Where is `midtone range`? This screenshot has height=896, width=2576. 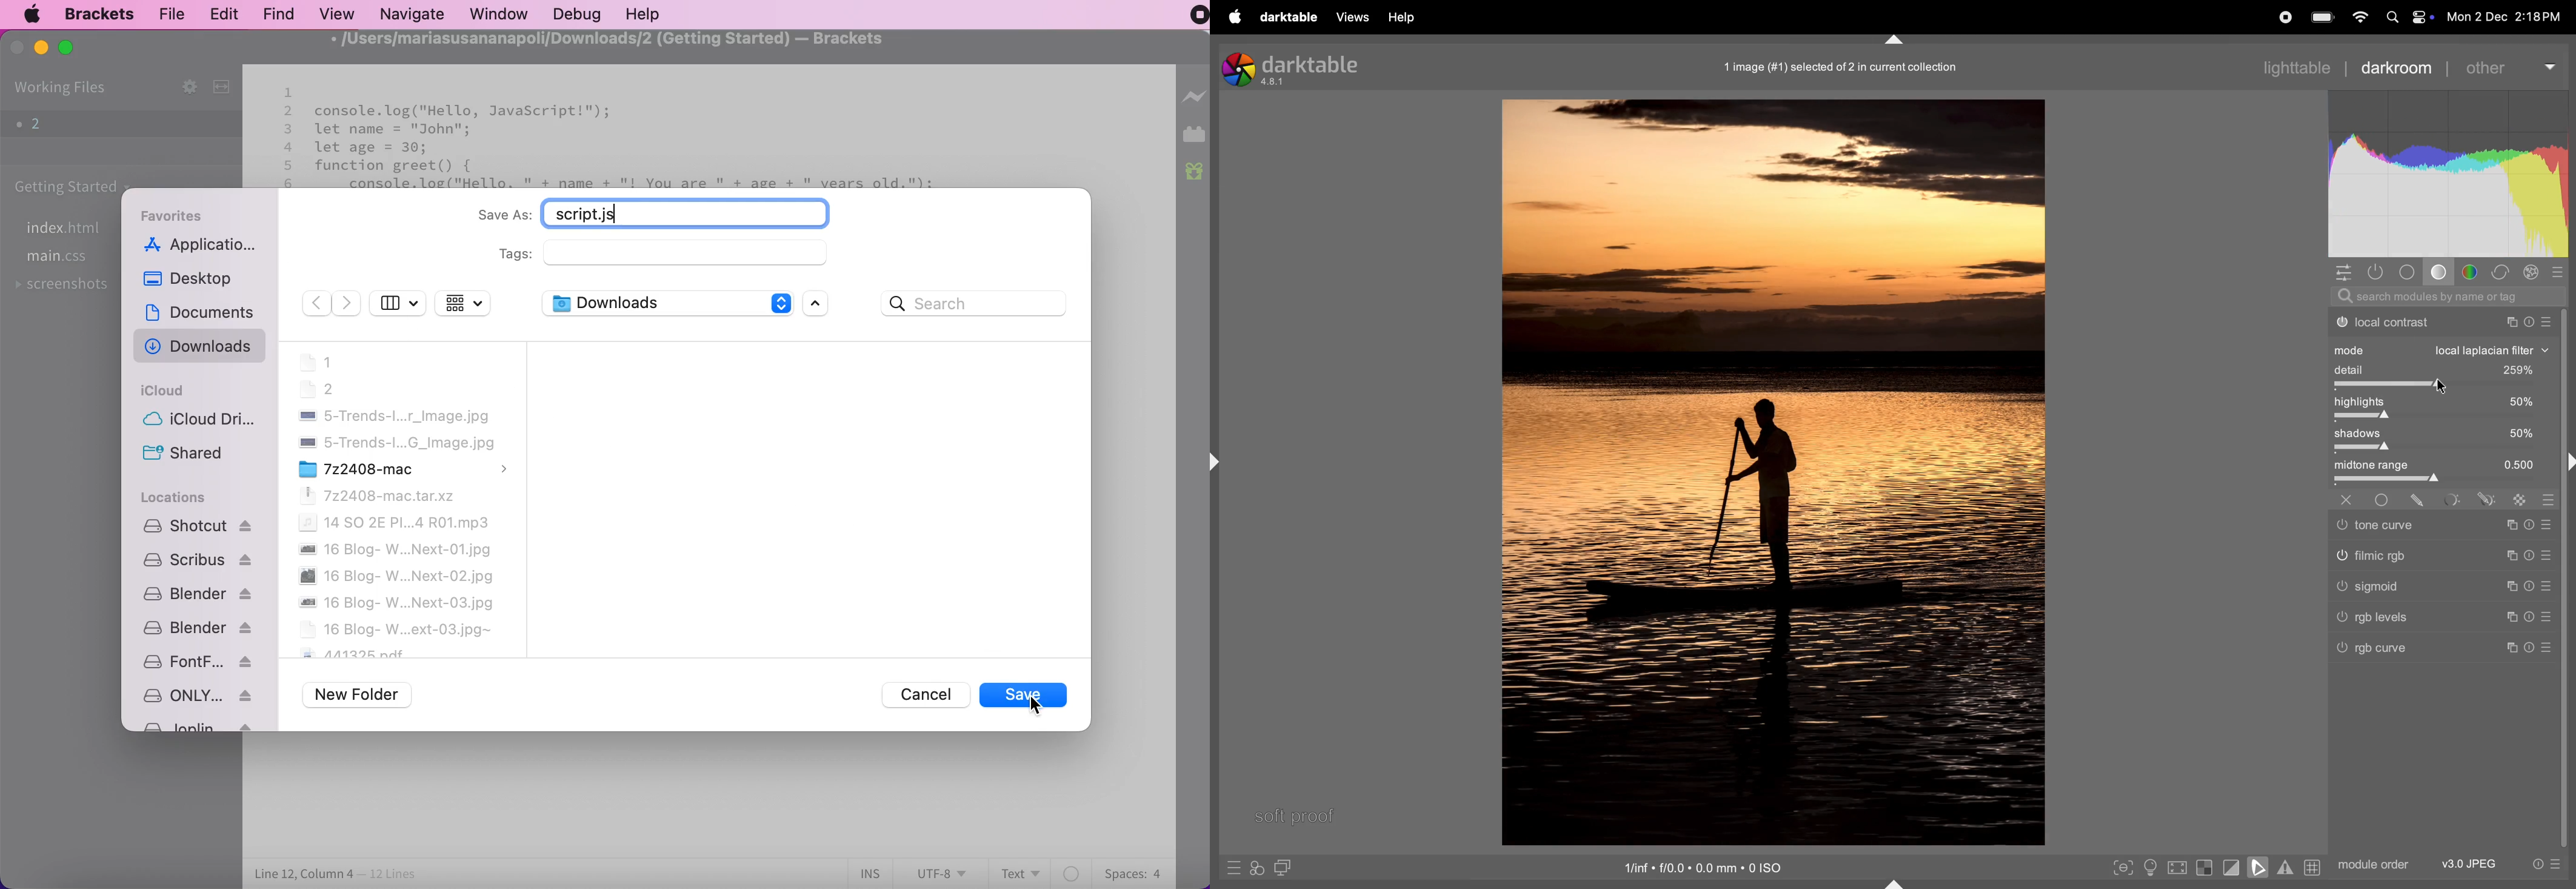 midtone range is located at coordinates (2444, 465).